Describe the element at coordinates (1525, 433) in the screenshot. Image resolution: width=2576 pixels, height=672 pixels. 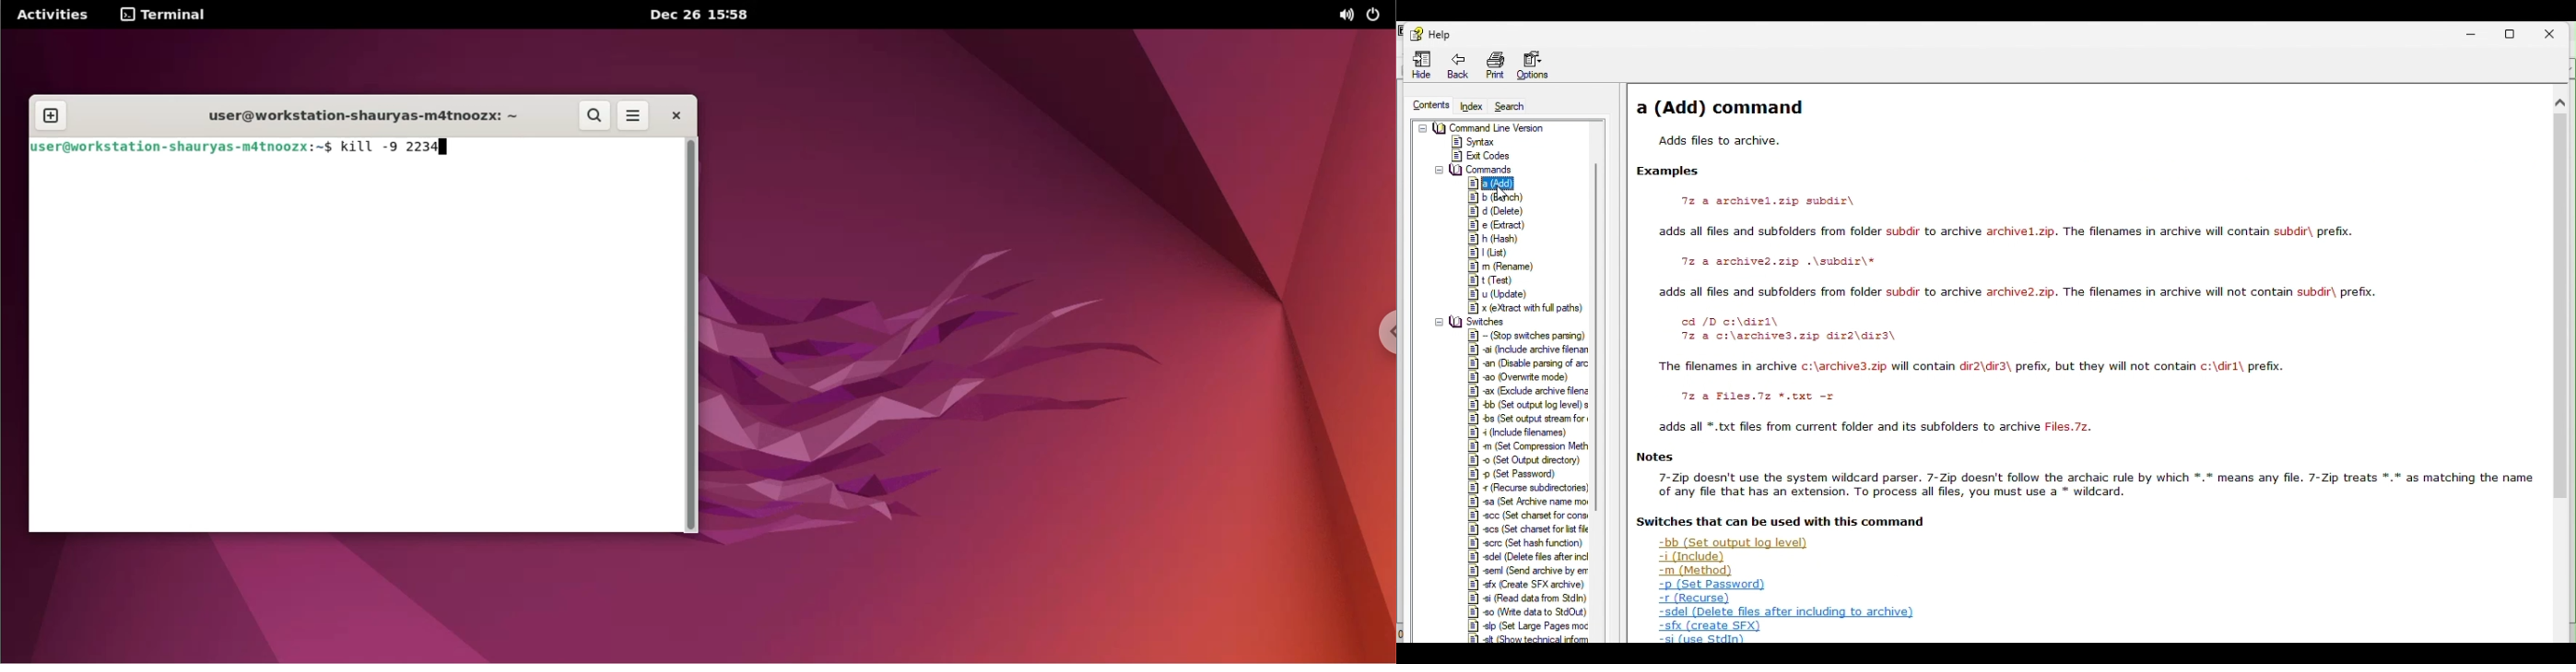
I see `-i` at that location.